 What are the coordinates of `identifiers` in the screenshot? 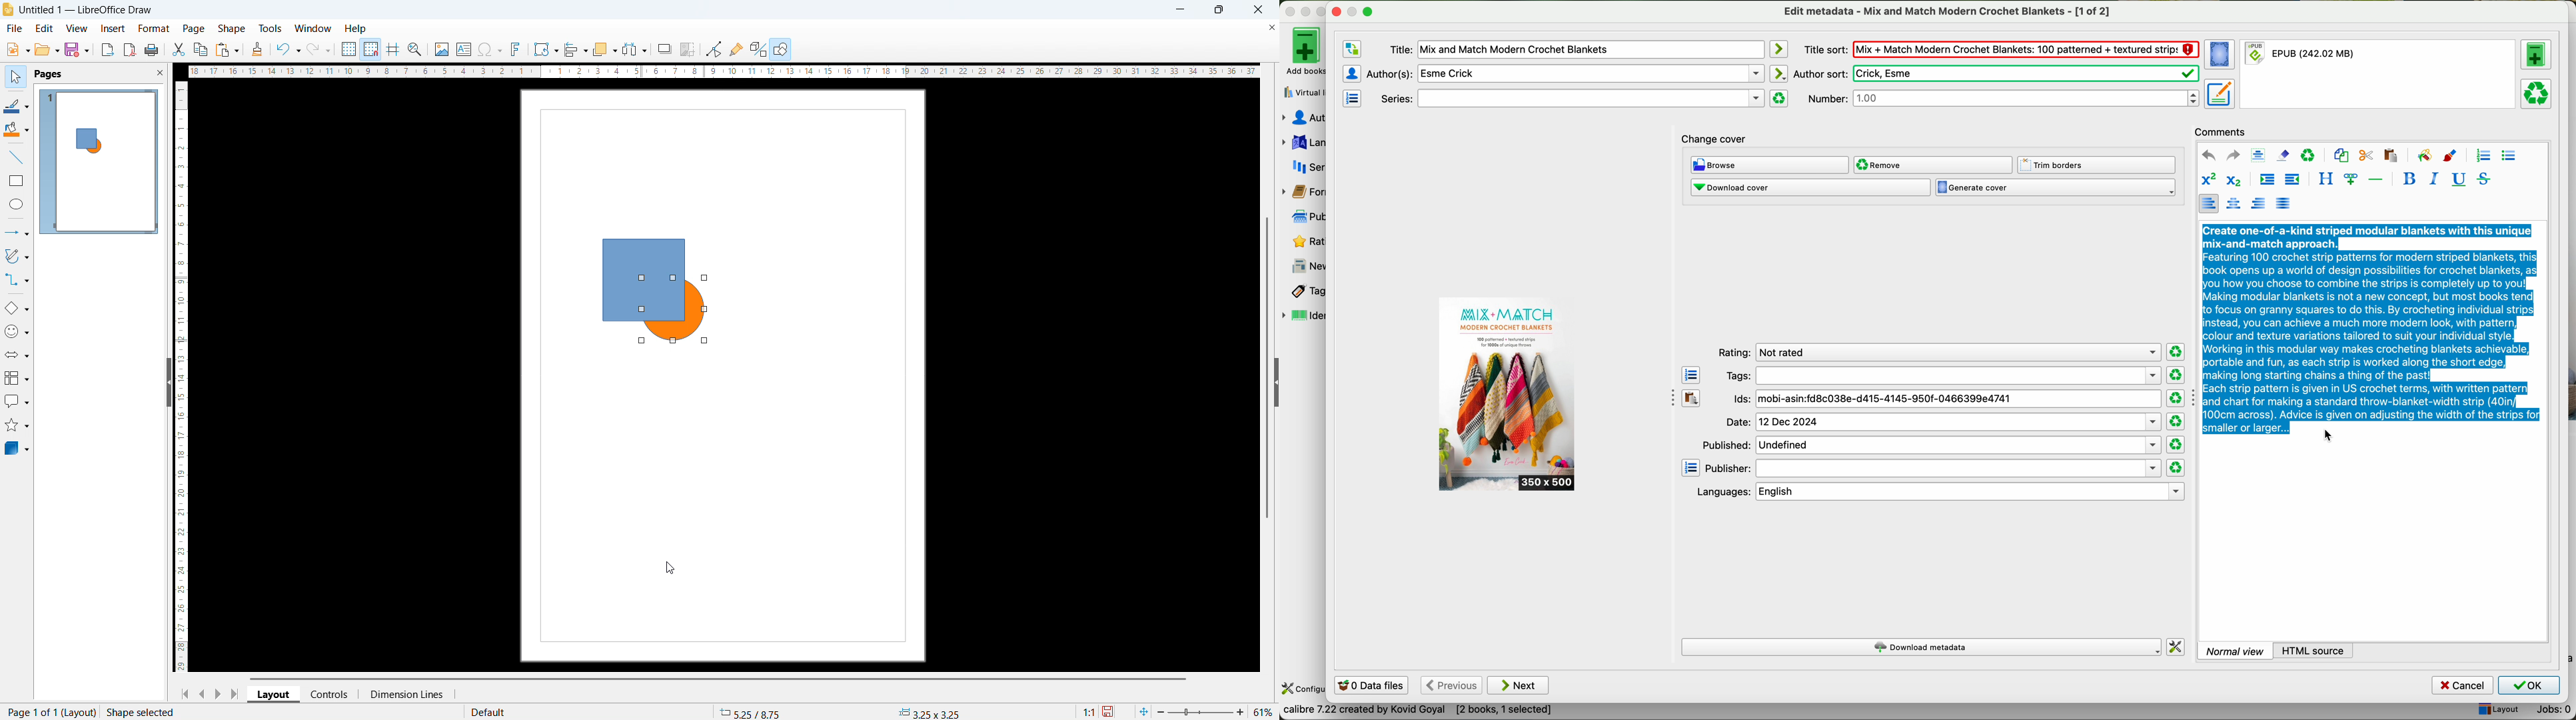 It's located at (1304, 316).